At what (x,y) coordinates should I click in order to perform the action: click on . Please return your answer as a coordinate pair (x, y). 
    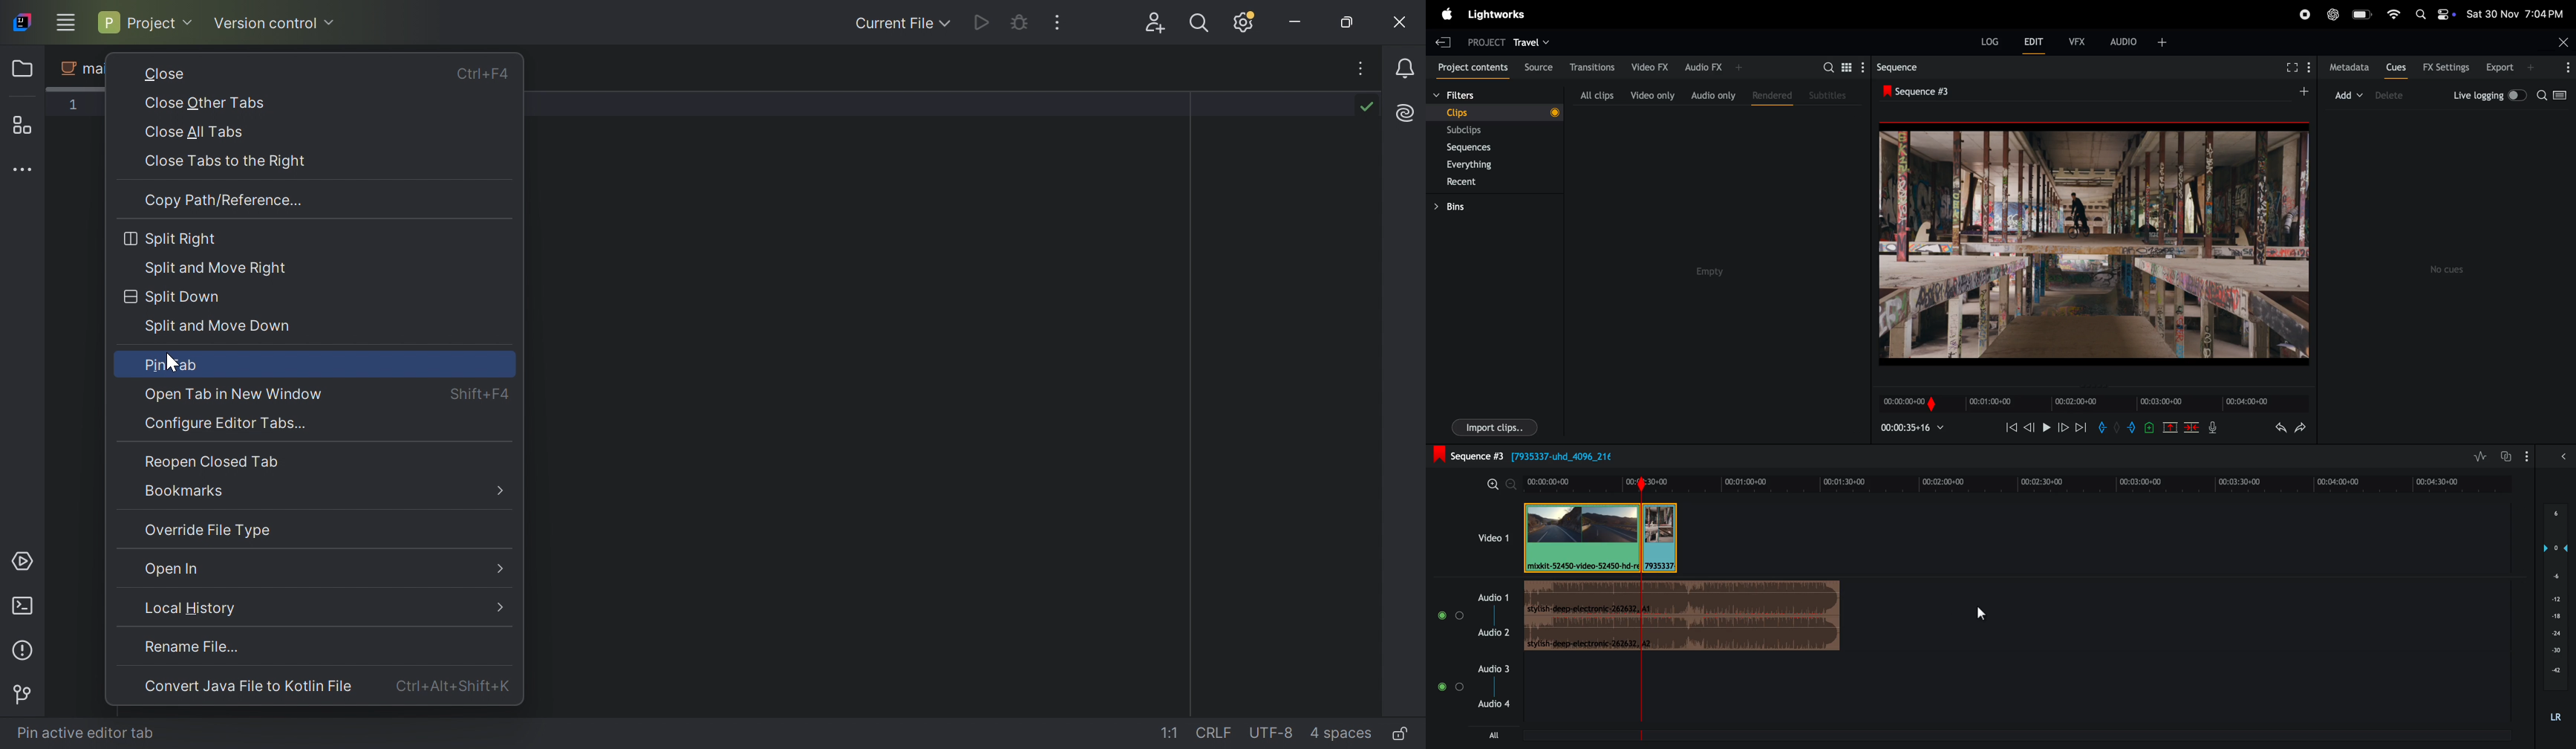
    Looking at the image, I should click on (2171, 427).